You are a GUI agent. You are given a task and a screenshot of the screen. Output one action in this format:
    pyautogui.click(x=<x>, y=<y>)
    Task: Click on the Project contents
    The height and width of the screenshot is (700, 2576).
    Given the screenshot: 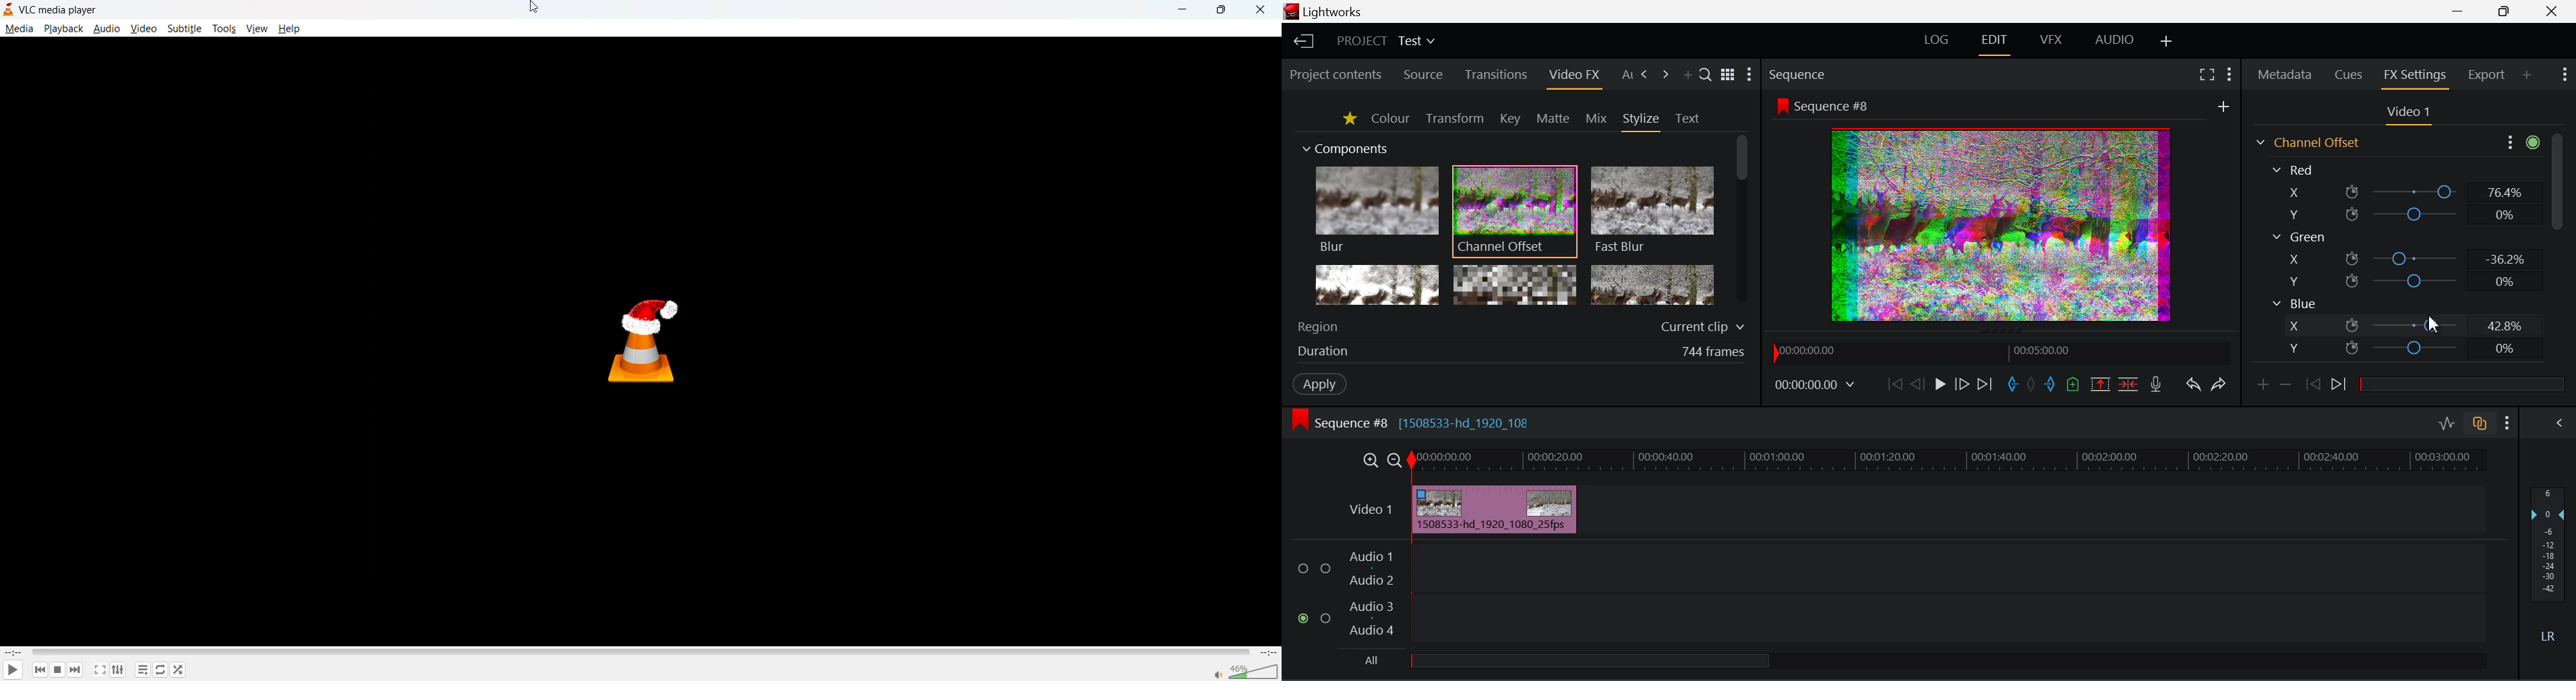 What is the action you would take?
    pyautogui.click(x=1335, y=76)
    